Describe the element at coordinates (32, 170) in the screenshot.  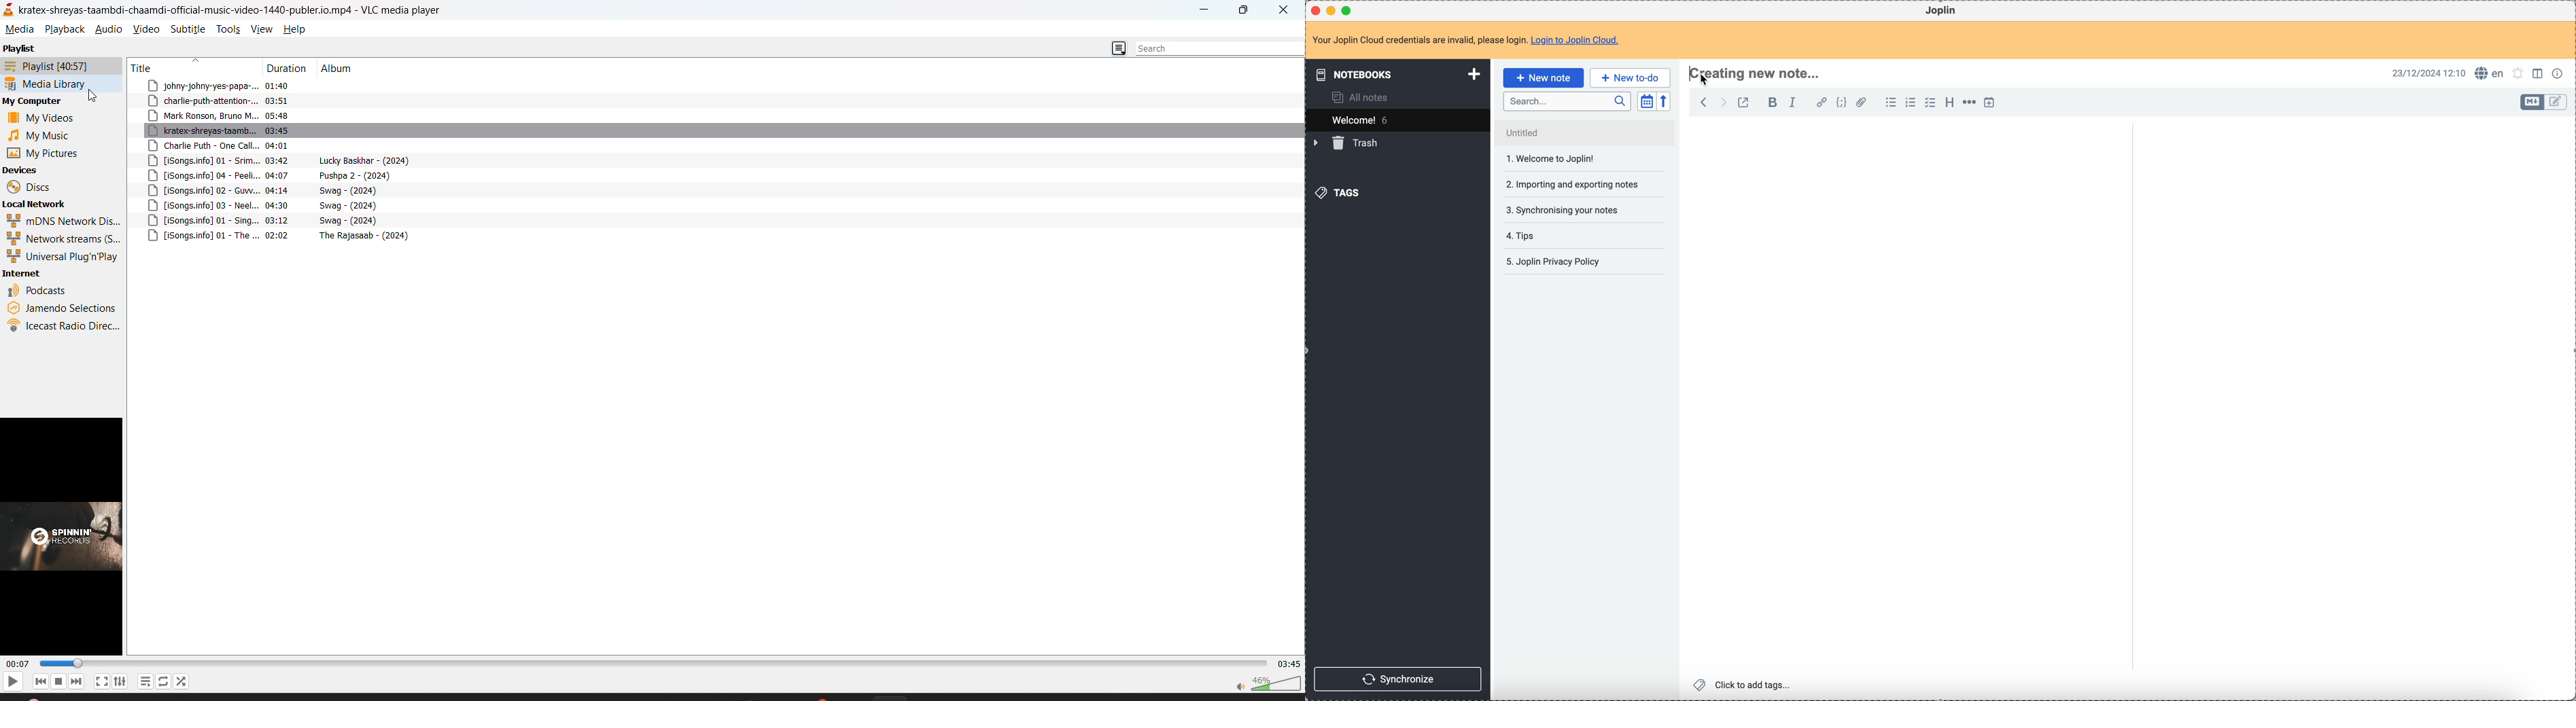
I see `devices` at that location.